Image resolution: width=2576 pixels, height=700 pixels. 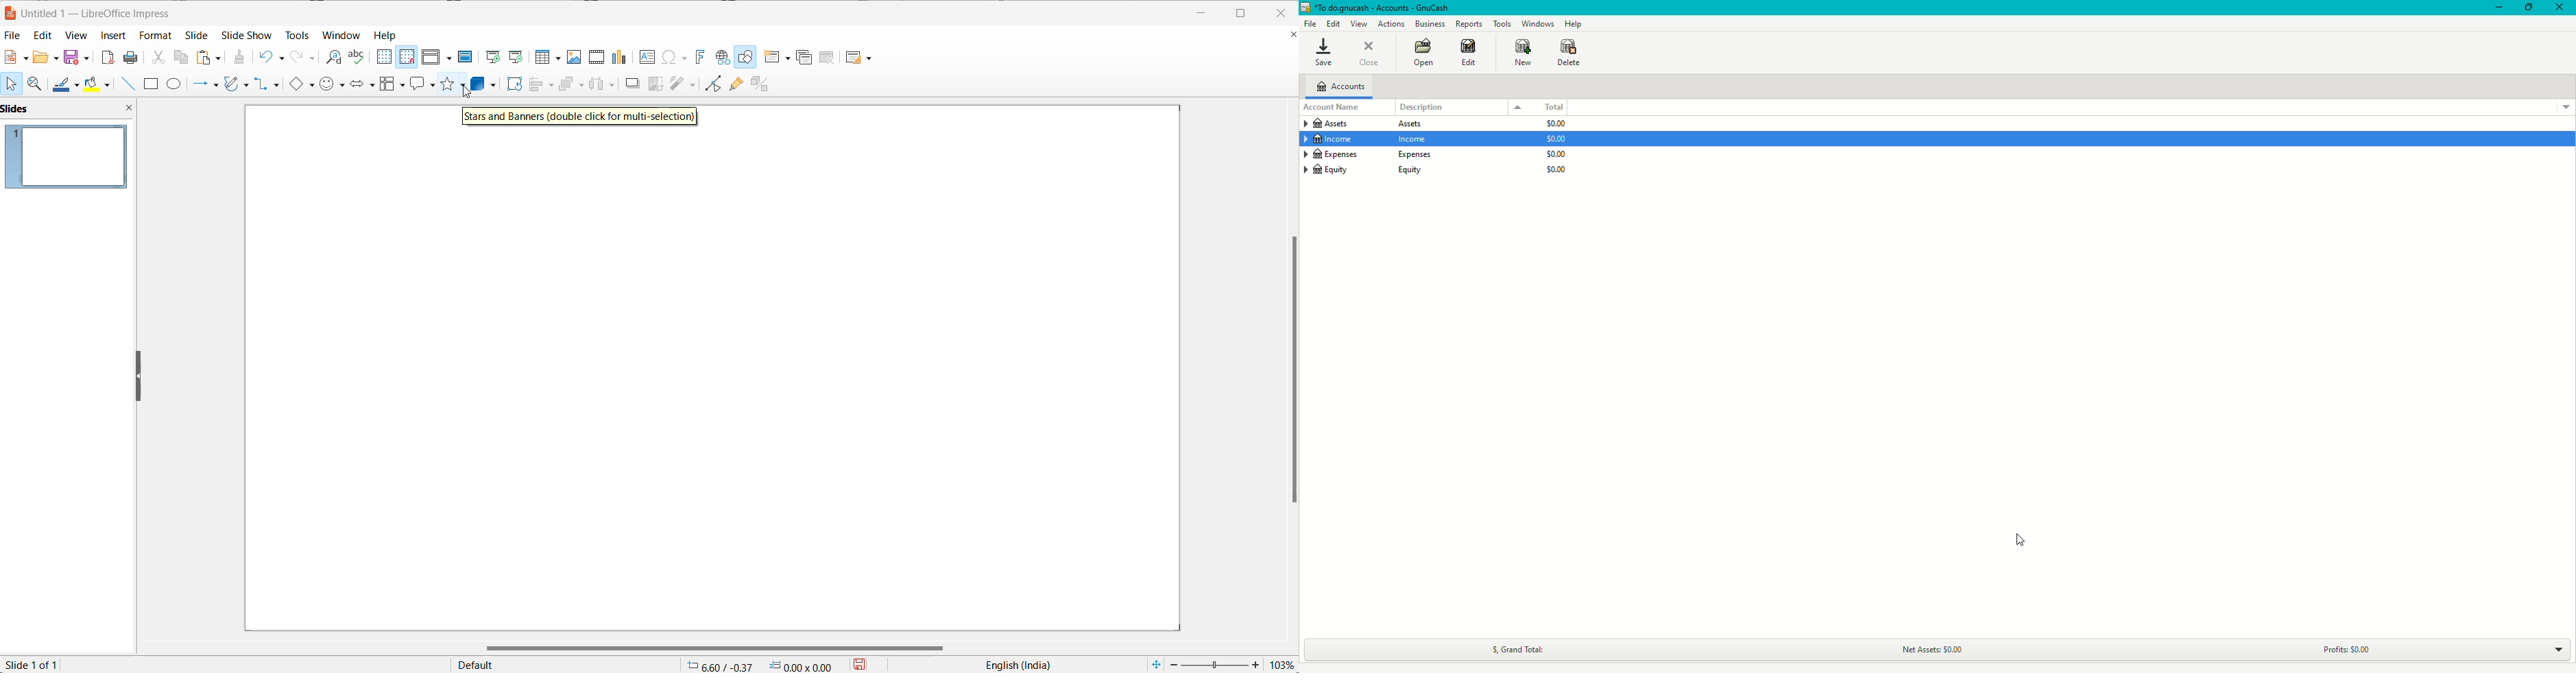 I want to click on shadow, so click(x=634, y=84).